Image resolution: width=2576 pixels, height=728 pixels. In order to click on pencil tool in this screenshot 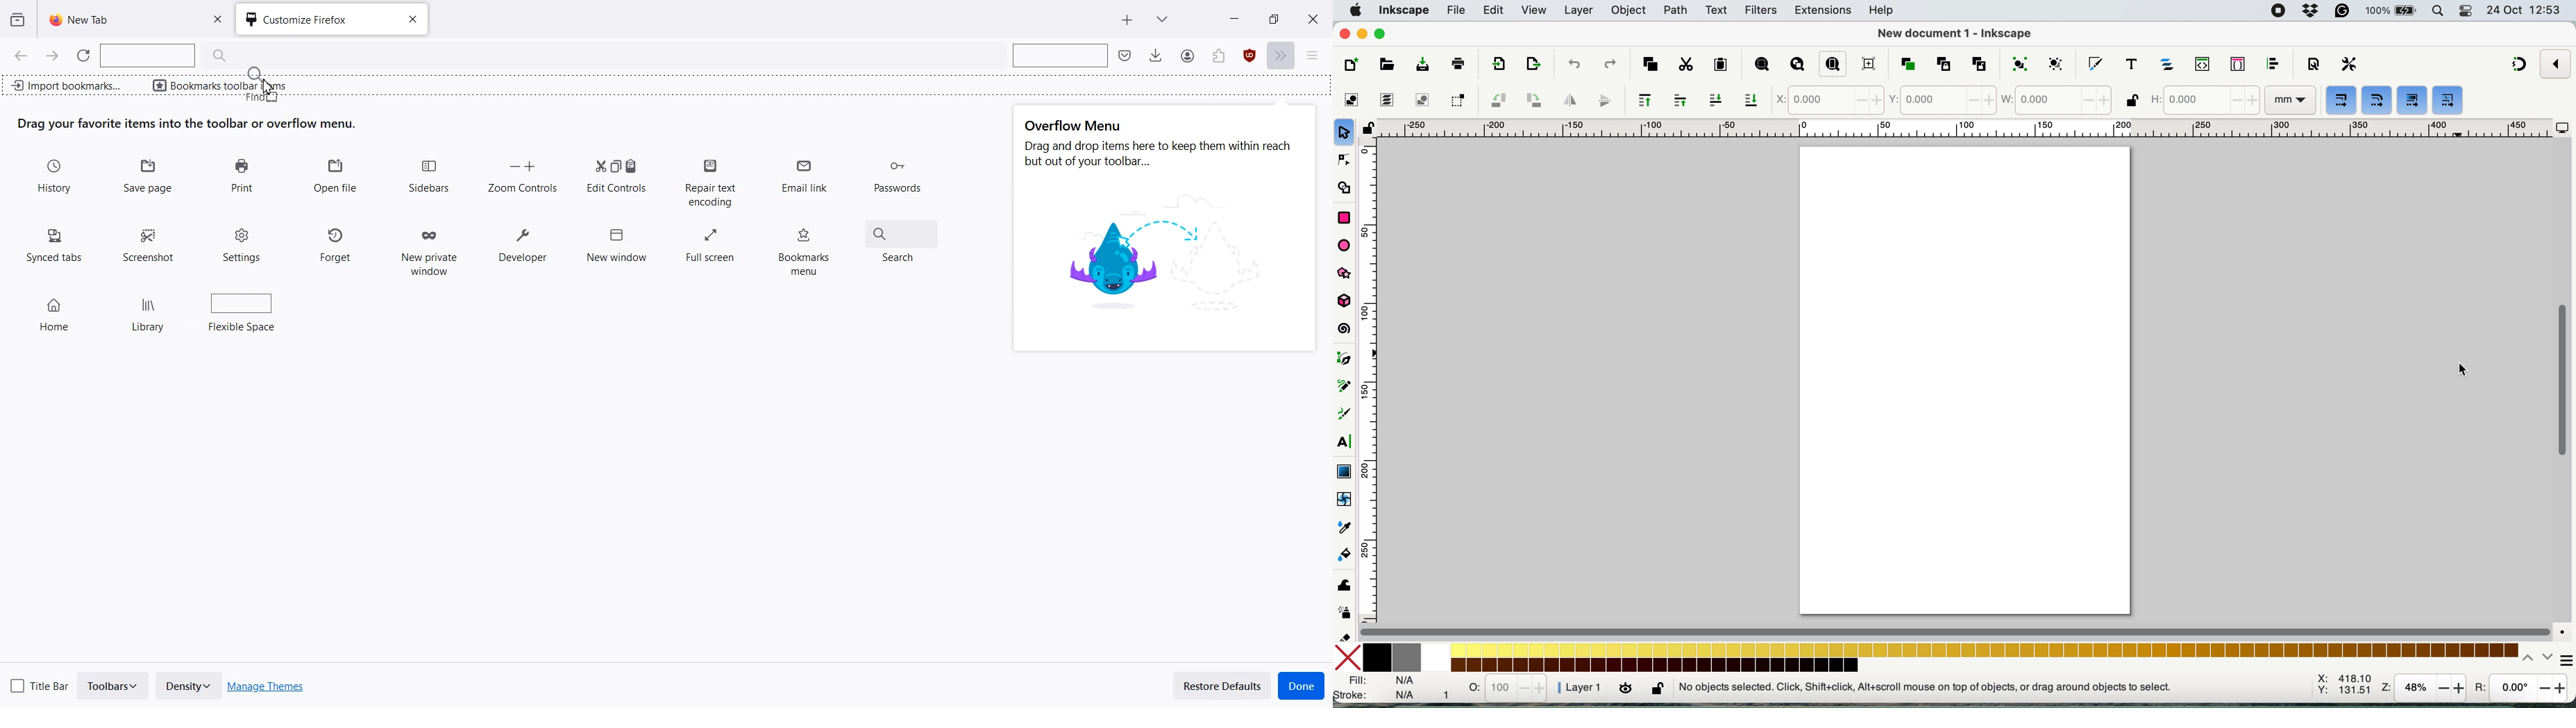, I will do `click(1347, 388)`.